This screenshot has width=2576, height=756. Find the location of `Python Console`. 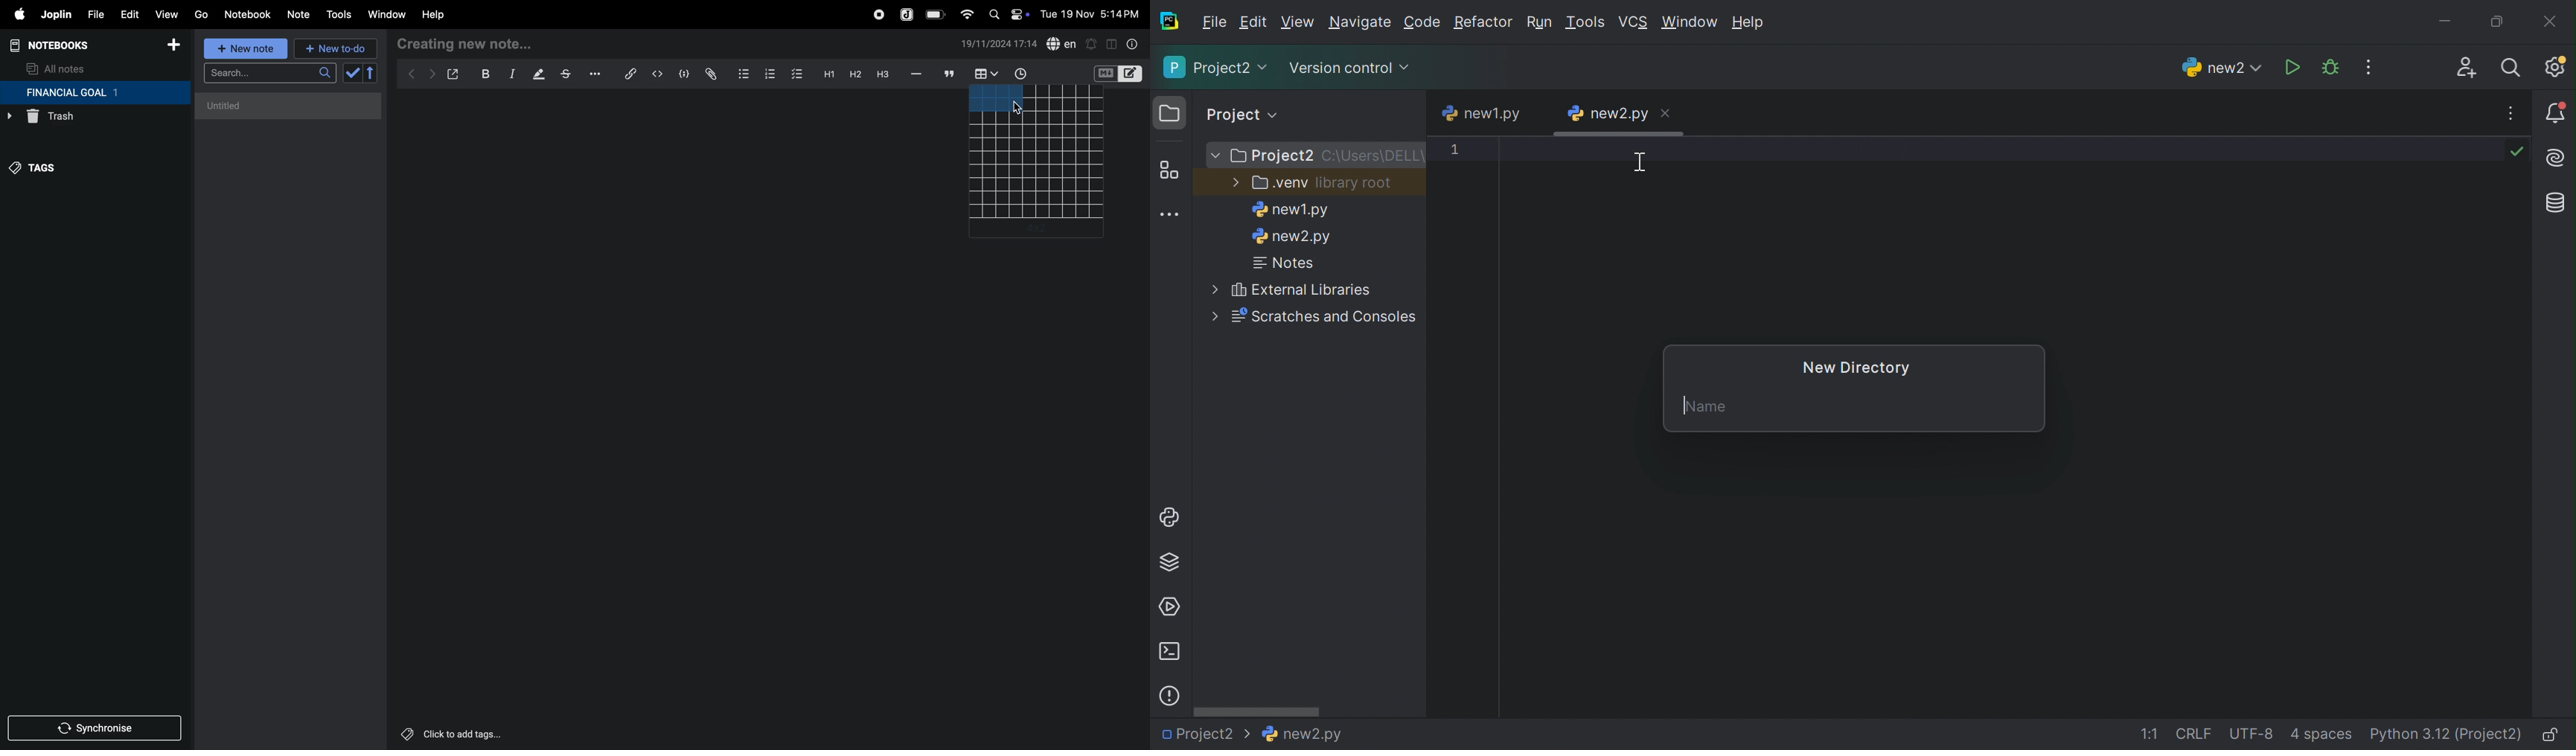

Python Console is located at coordinates (1169, 516).